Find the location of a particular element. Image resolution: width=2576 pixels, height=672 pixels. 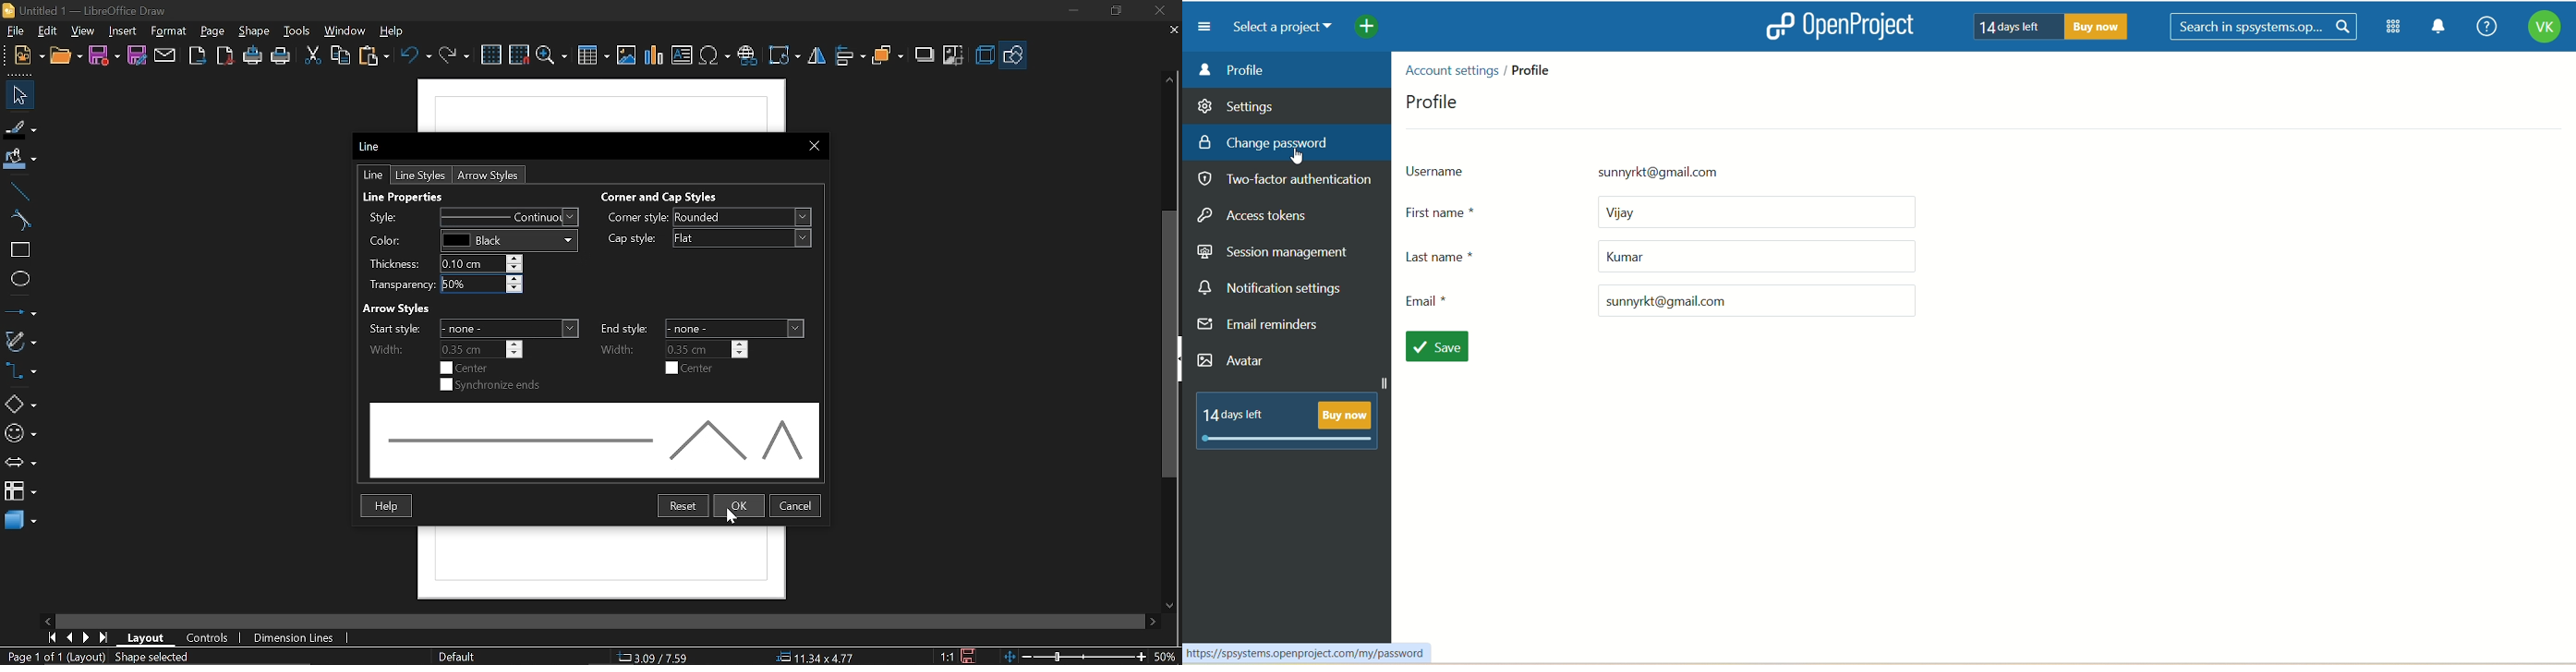

ellipse is located at coordinates (17, 278).